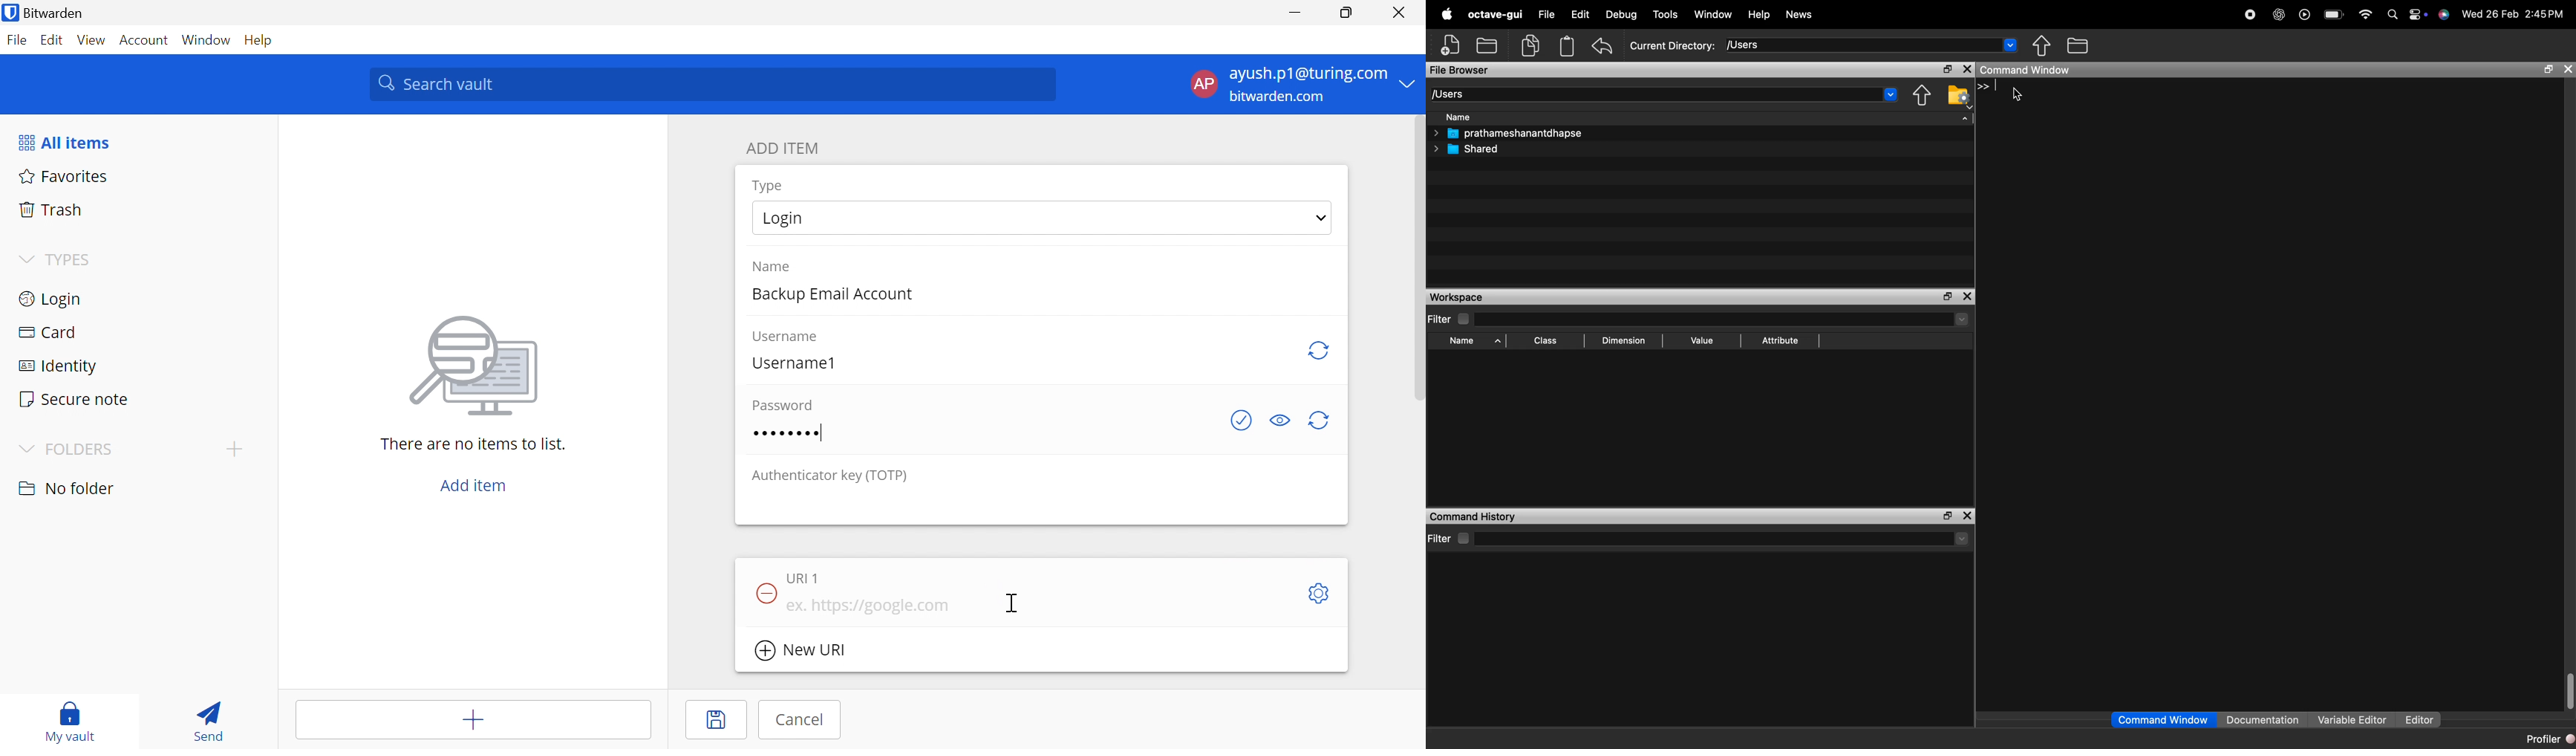 This screenshot has height=756, width=2576. What do you see at coordinates (1920, 98) in the screenshot?
I see `move` at bounding box center [1920, 98].